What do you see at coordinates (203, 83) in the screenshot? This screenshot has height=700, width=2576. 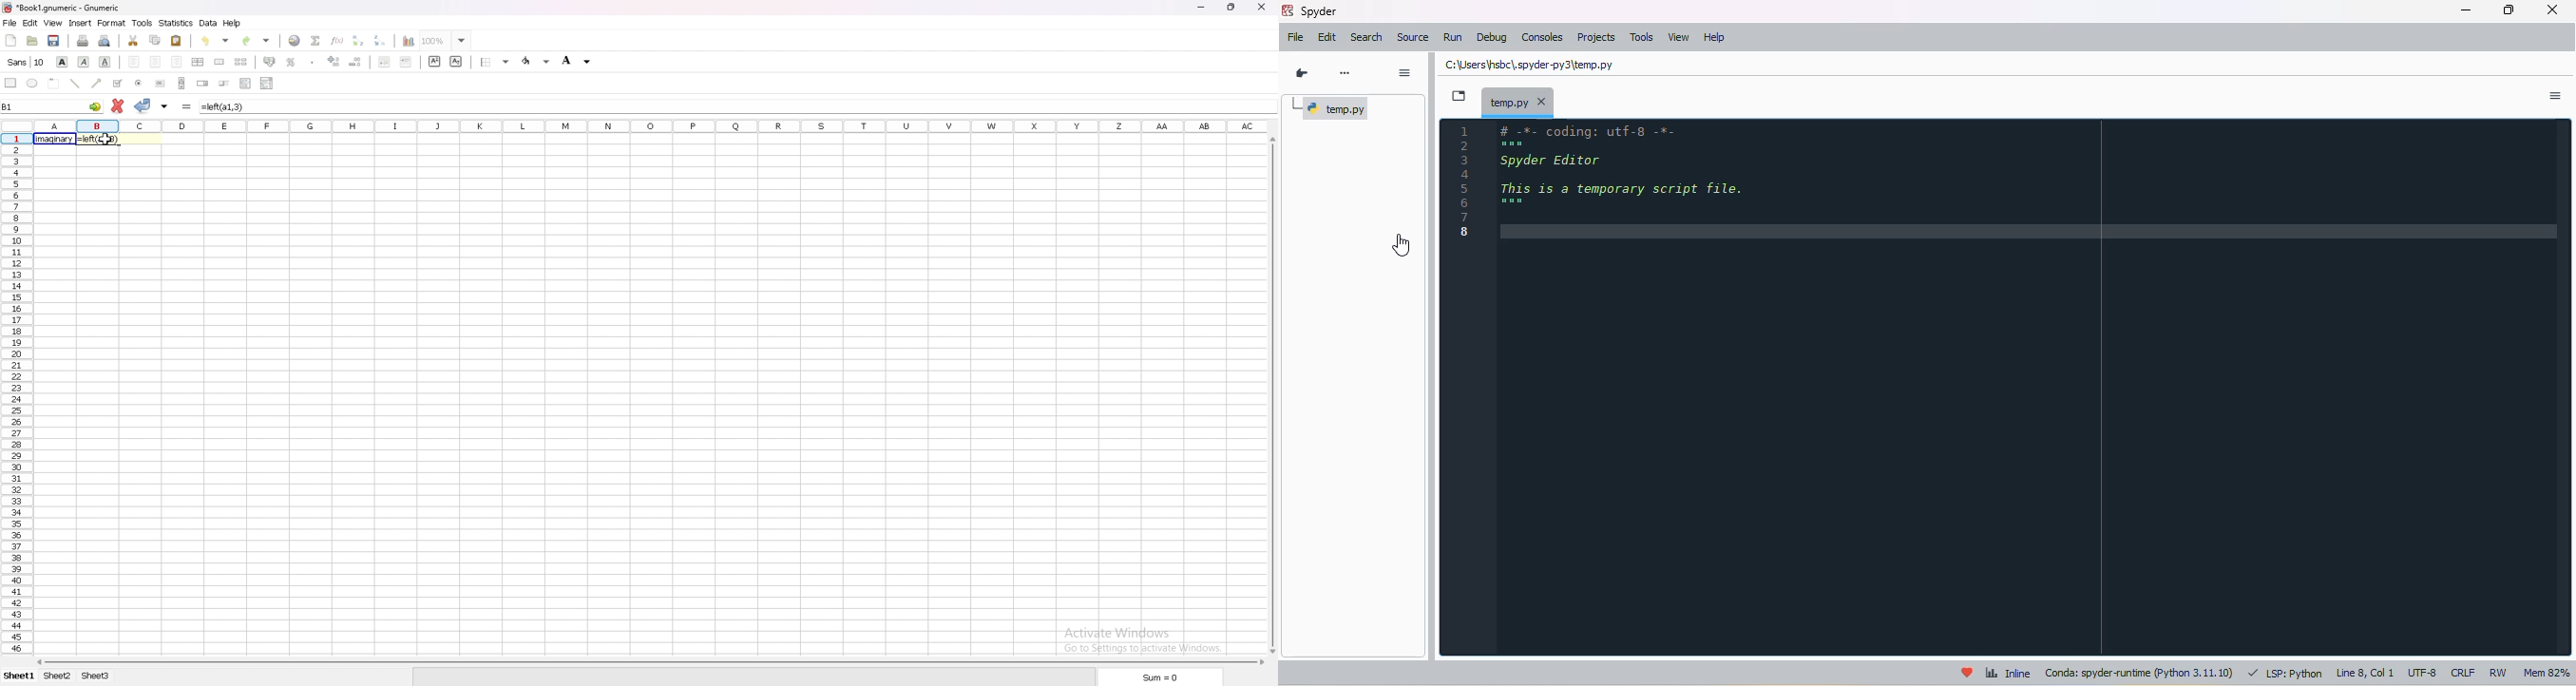 I see `spin button` at bounding box center [203, 83].